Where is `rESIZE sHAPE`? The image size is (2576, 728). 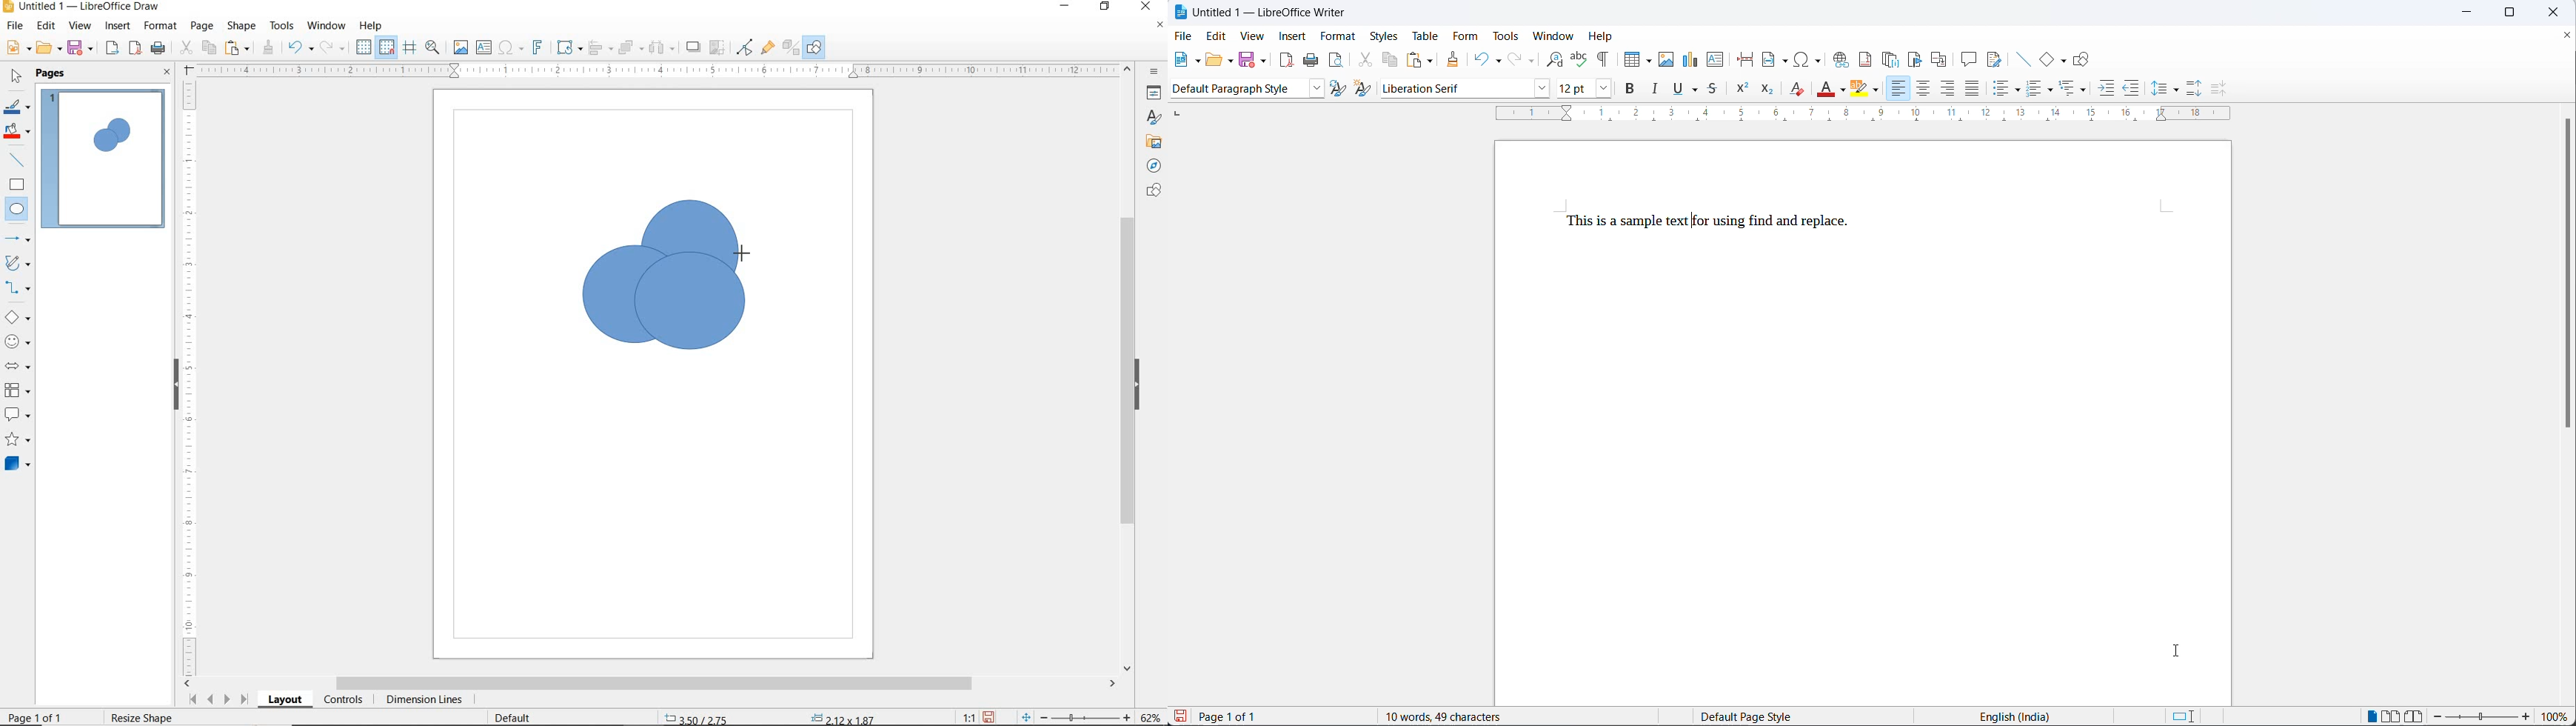
rESIZE sHAPE is located at coordinates (140, 717).